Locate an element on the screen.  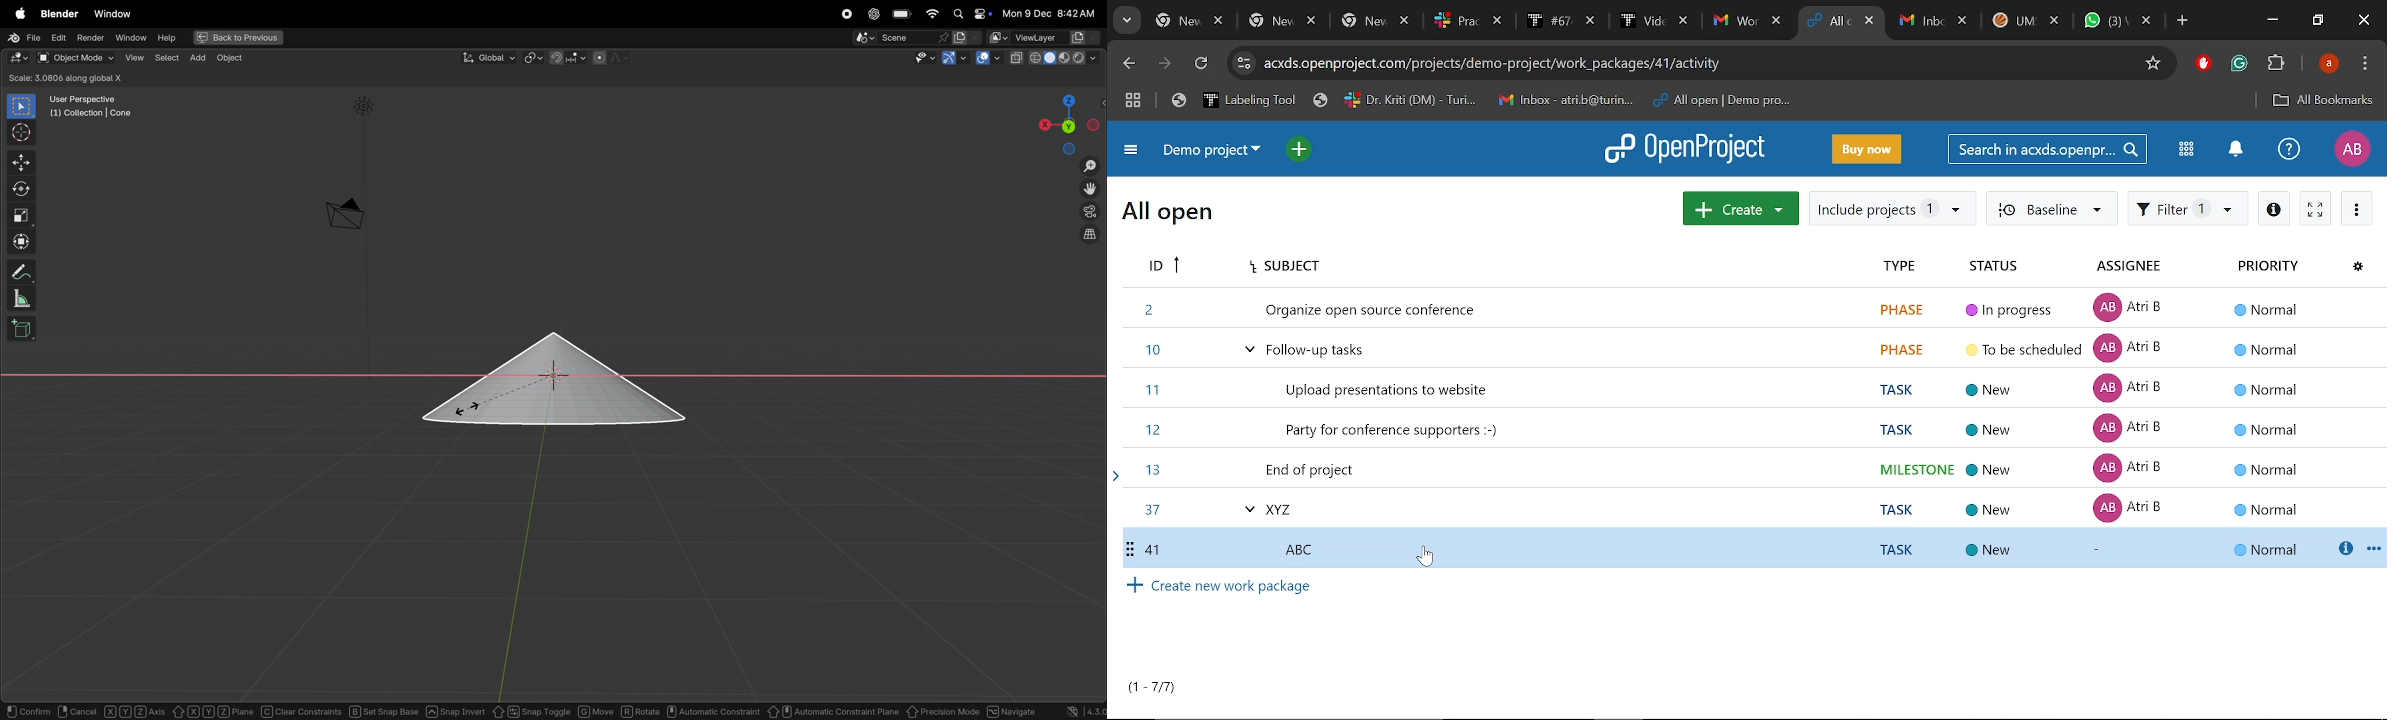
automatic constraint pane is located at coordinates (834, 711).